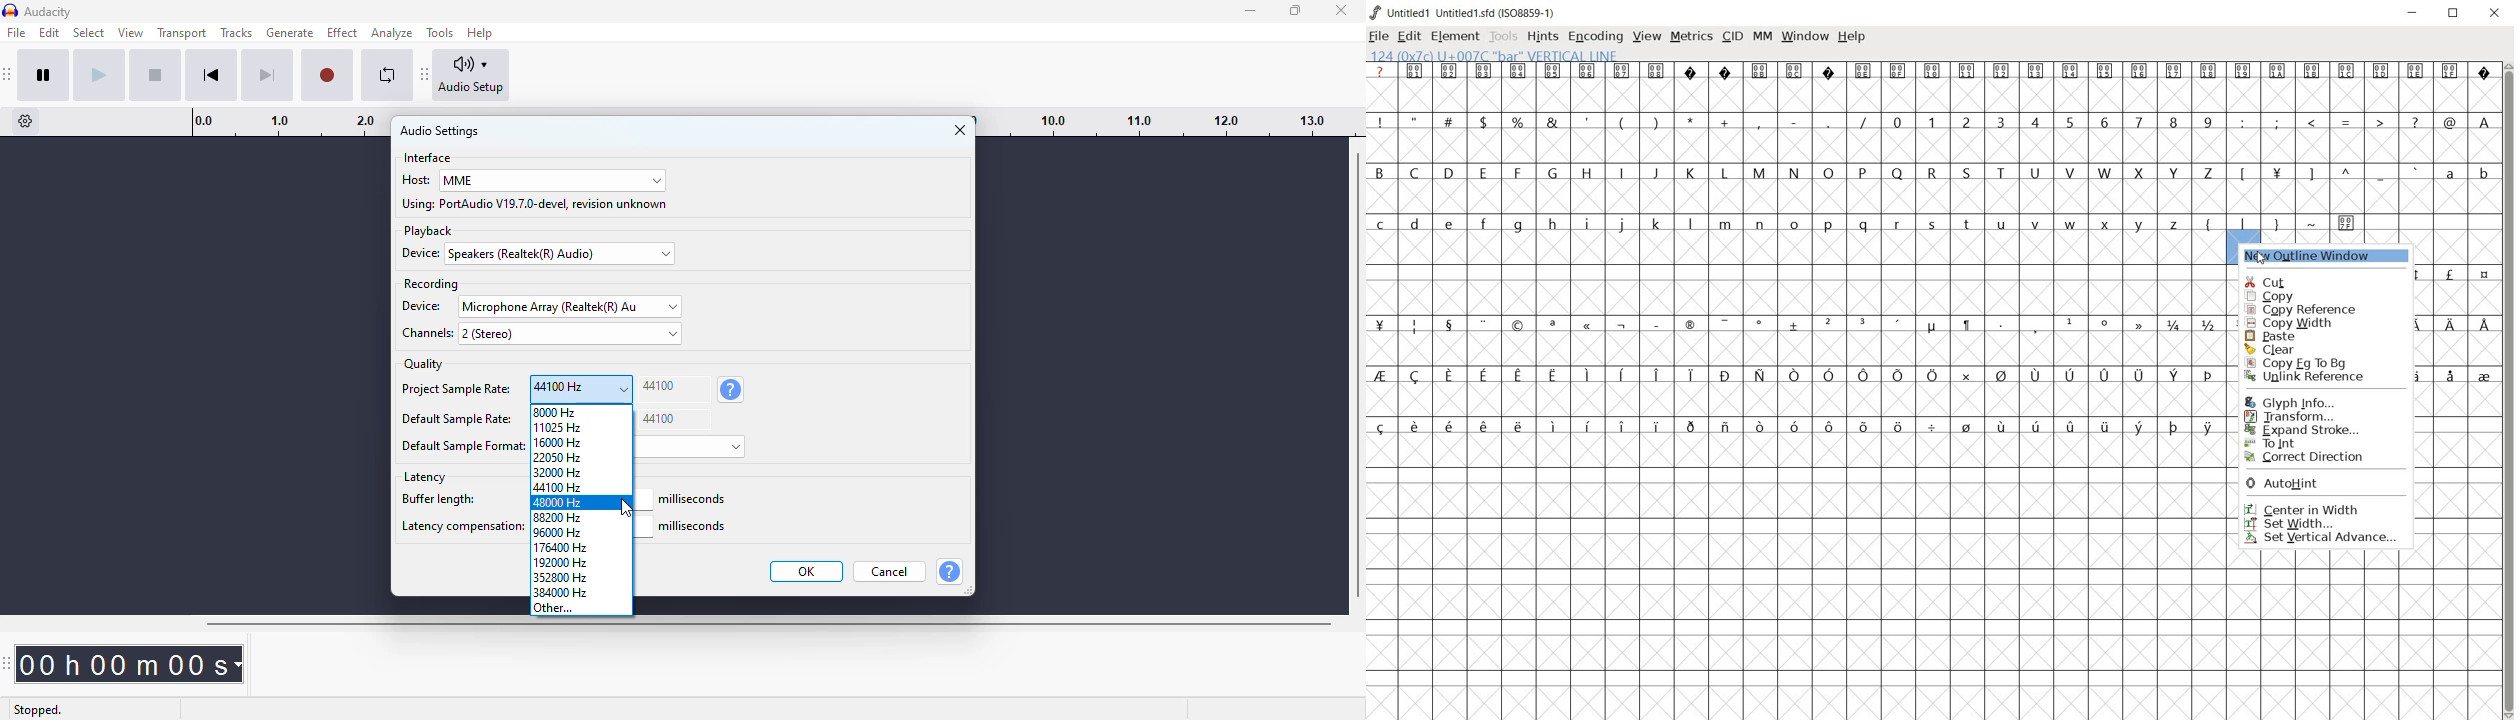 This screenshot has width=2520, height=728. I want to click on Unlink Reference, so click(2320, 380).